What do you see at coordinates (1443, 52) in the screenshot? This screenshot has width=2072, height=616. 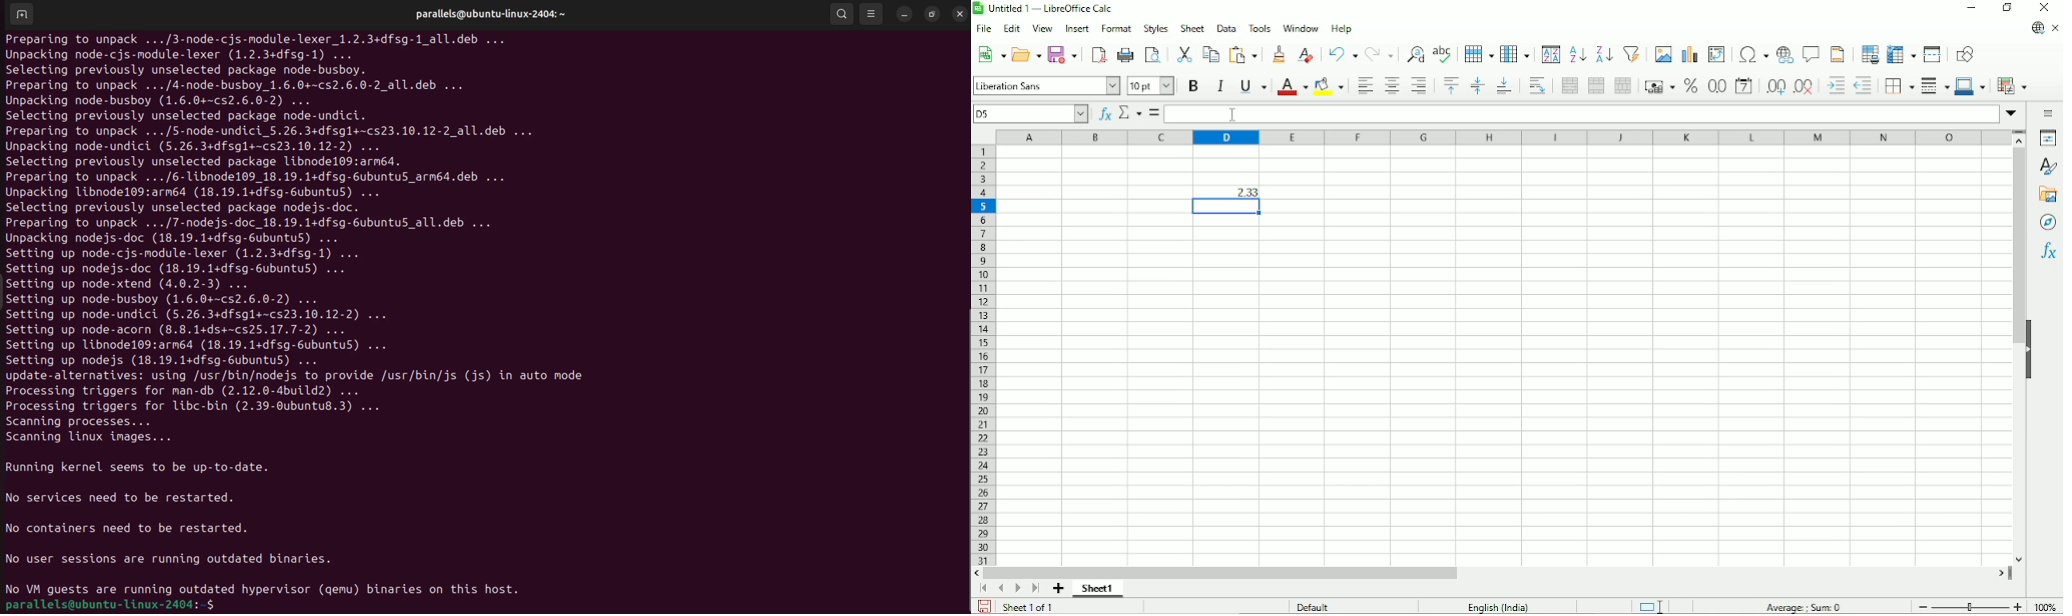 I see `Spell check` at bounding box center [1443, 52].